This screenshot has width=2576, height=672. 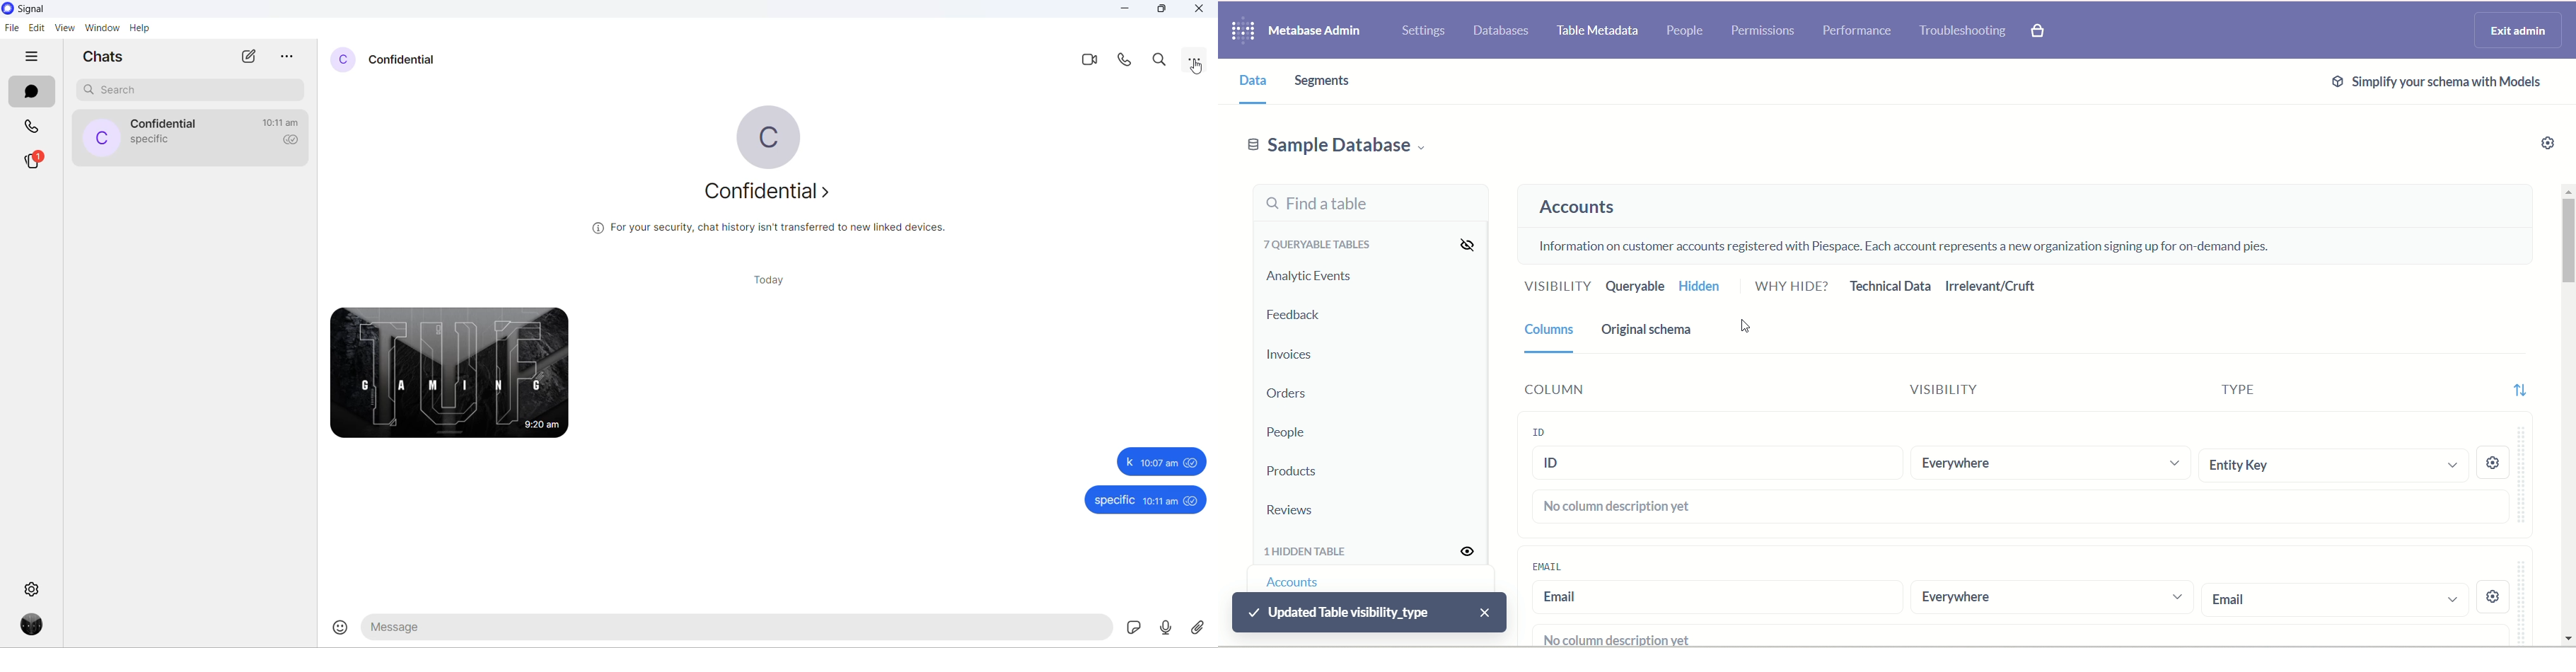 What do you see at coordinates (1312, 277) in the screenshot?
I see `analytic events` at bounding box center [1312, 277].